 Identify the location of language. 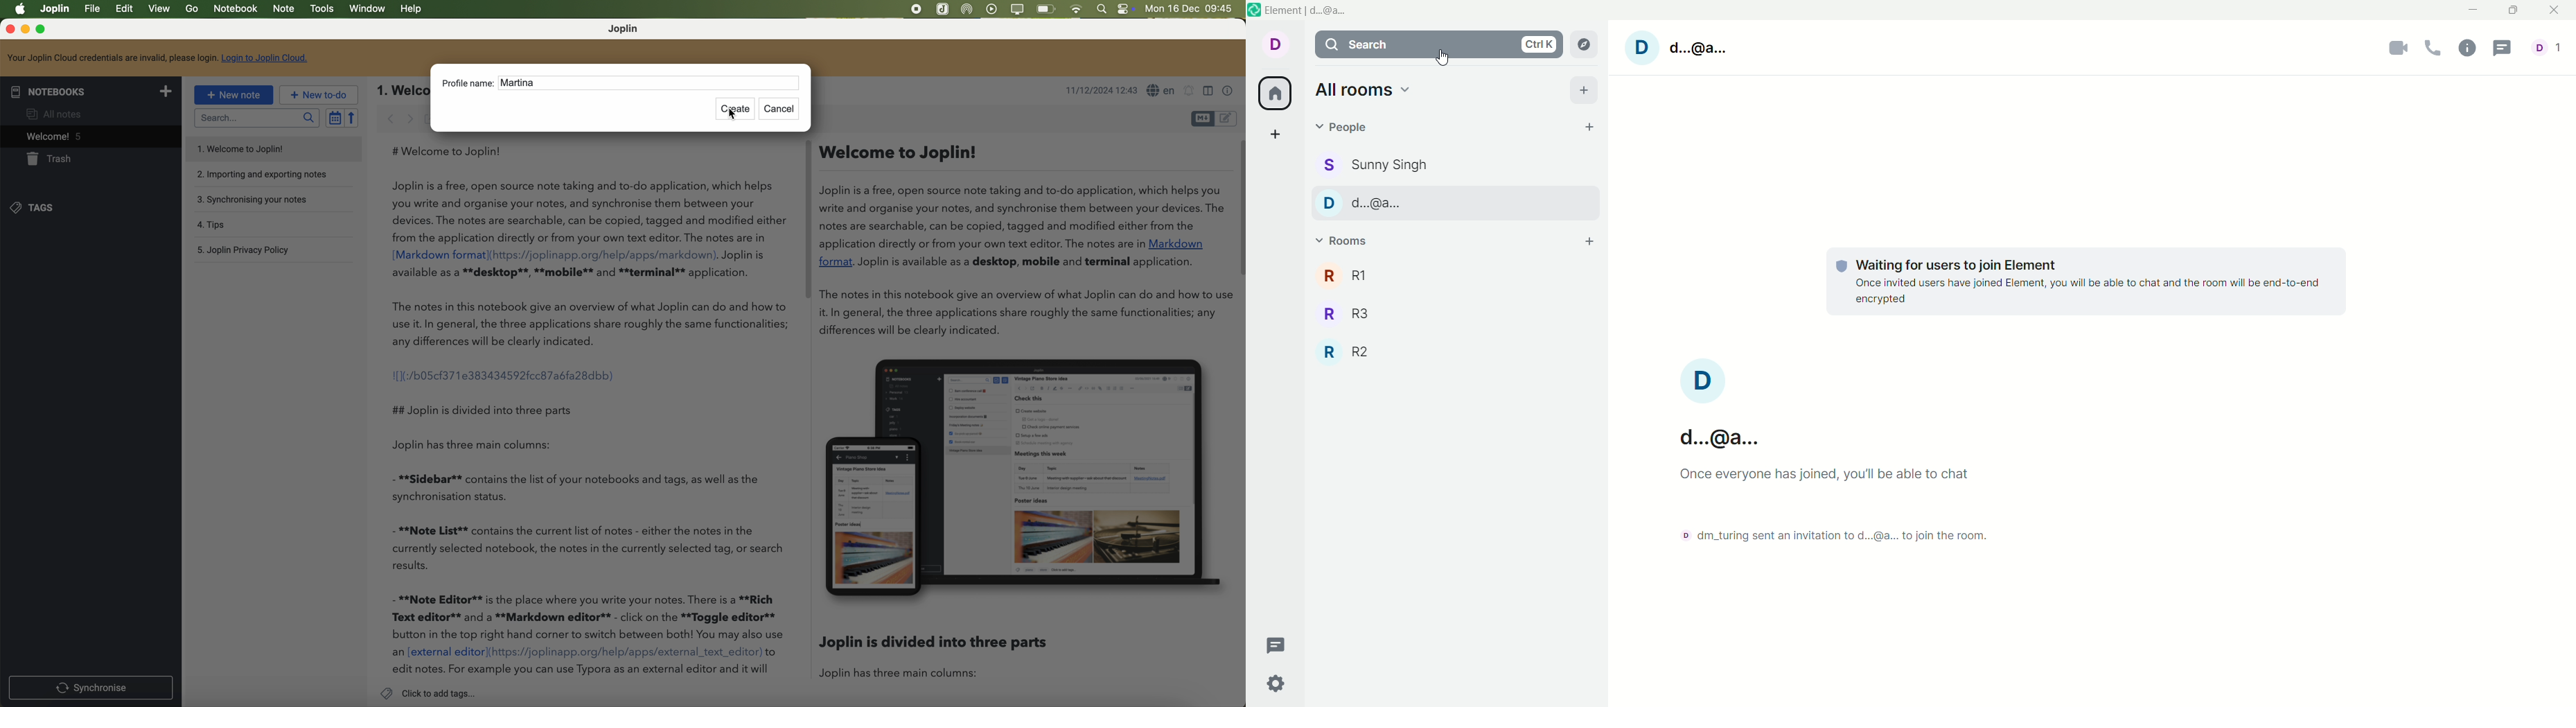
(1162, 91).